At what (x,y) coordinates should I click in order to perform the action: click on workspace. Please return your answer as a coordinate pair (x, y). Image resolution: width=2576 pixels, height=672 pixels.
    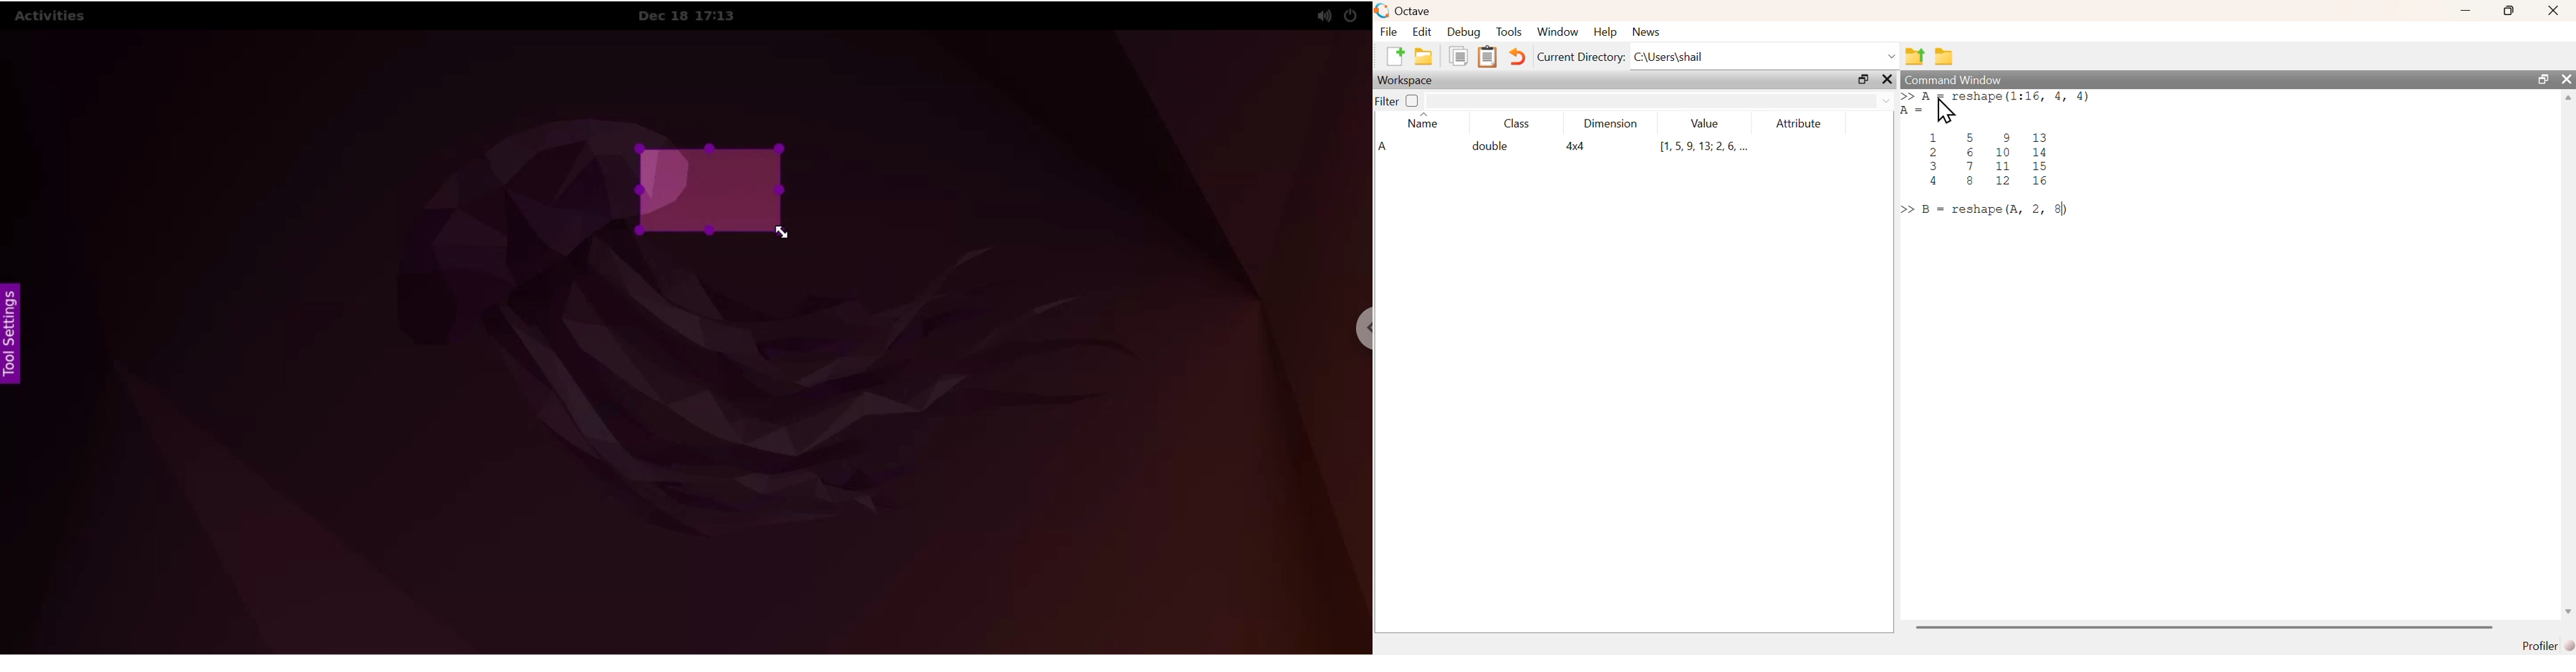
    Looking at the image, I should click on (1410, 80).